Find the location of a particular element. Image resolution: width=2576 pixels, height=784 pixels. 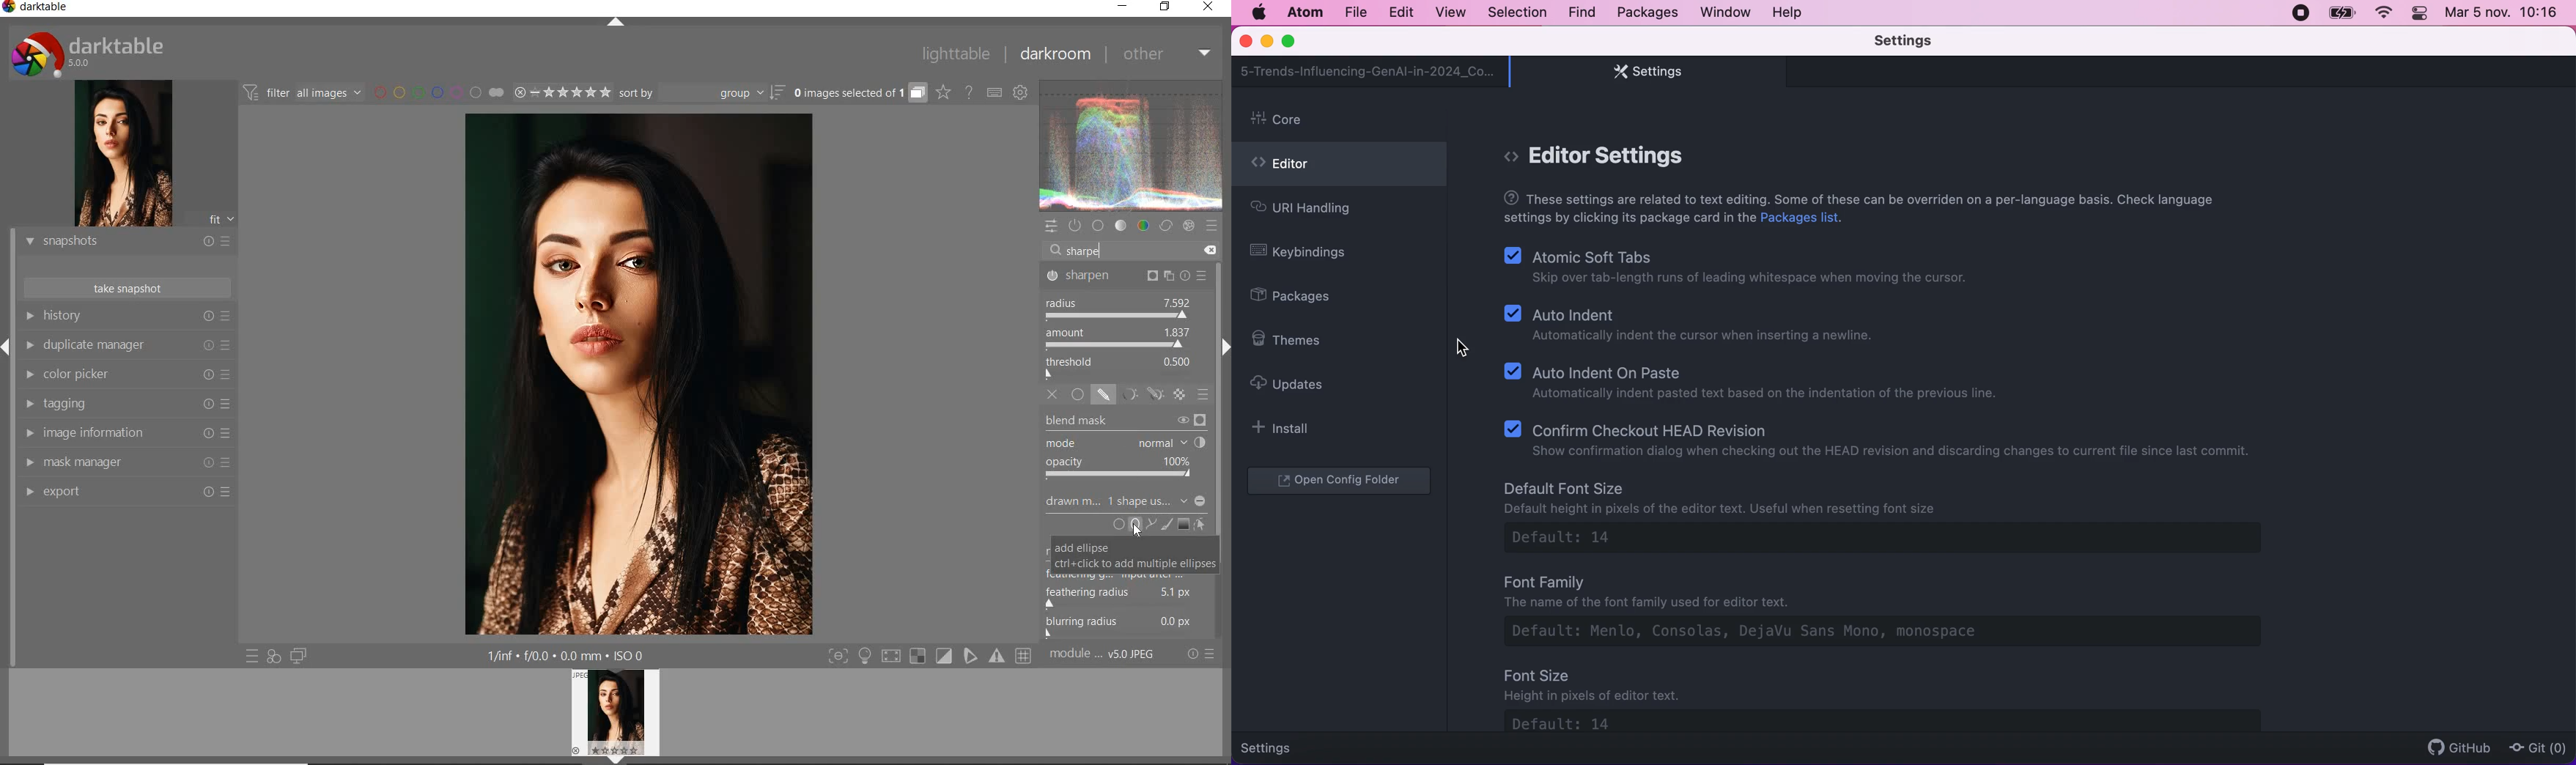

SHARPEN is located at coordinates (1127, 275).